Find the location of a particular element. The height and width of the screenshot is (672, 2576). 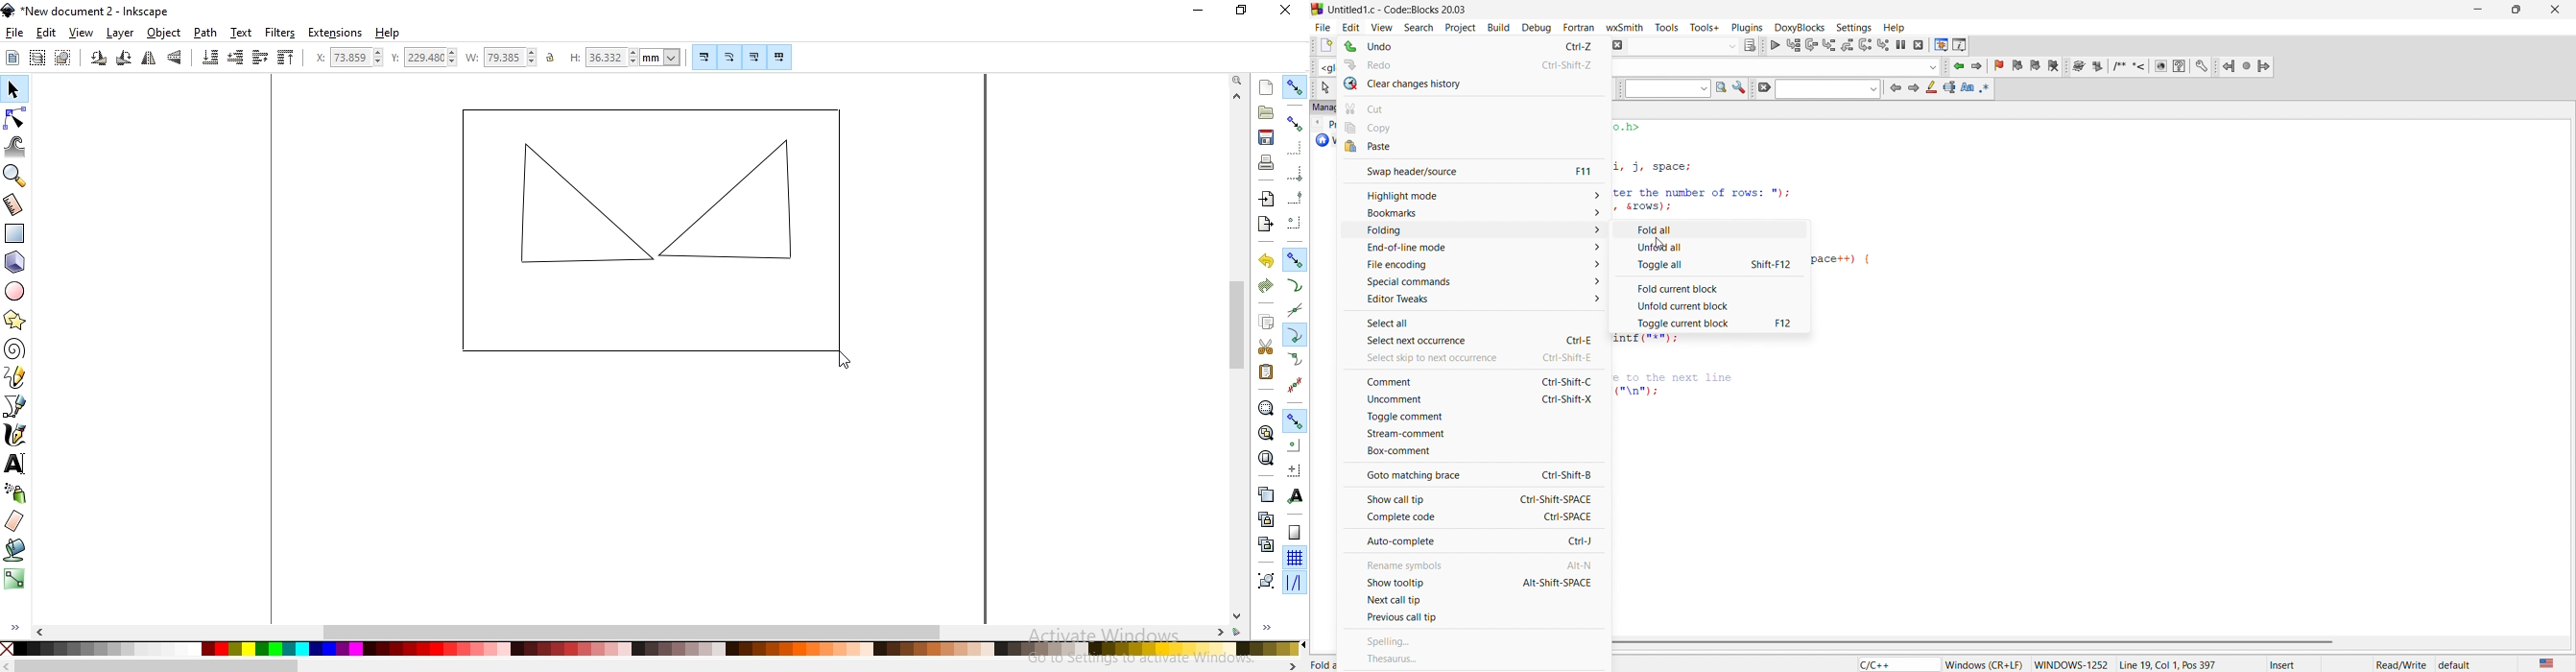

paste is located at coordinates (1267, 372).